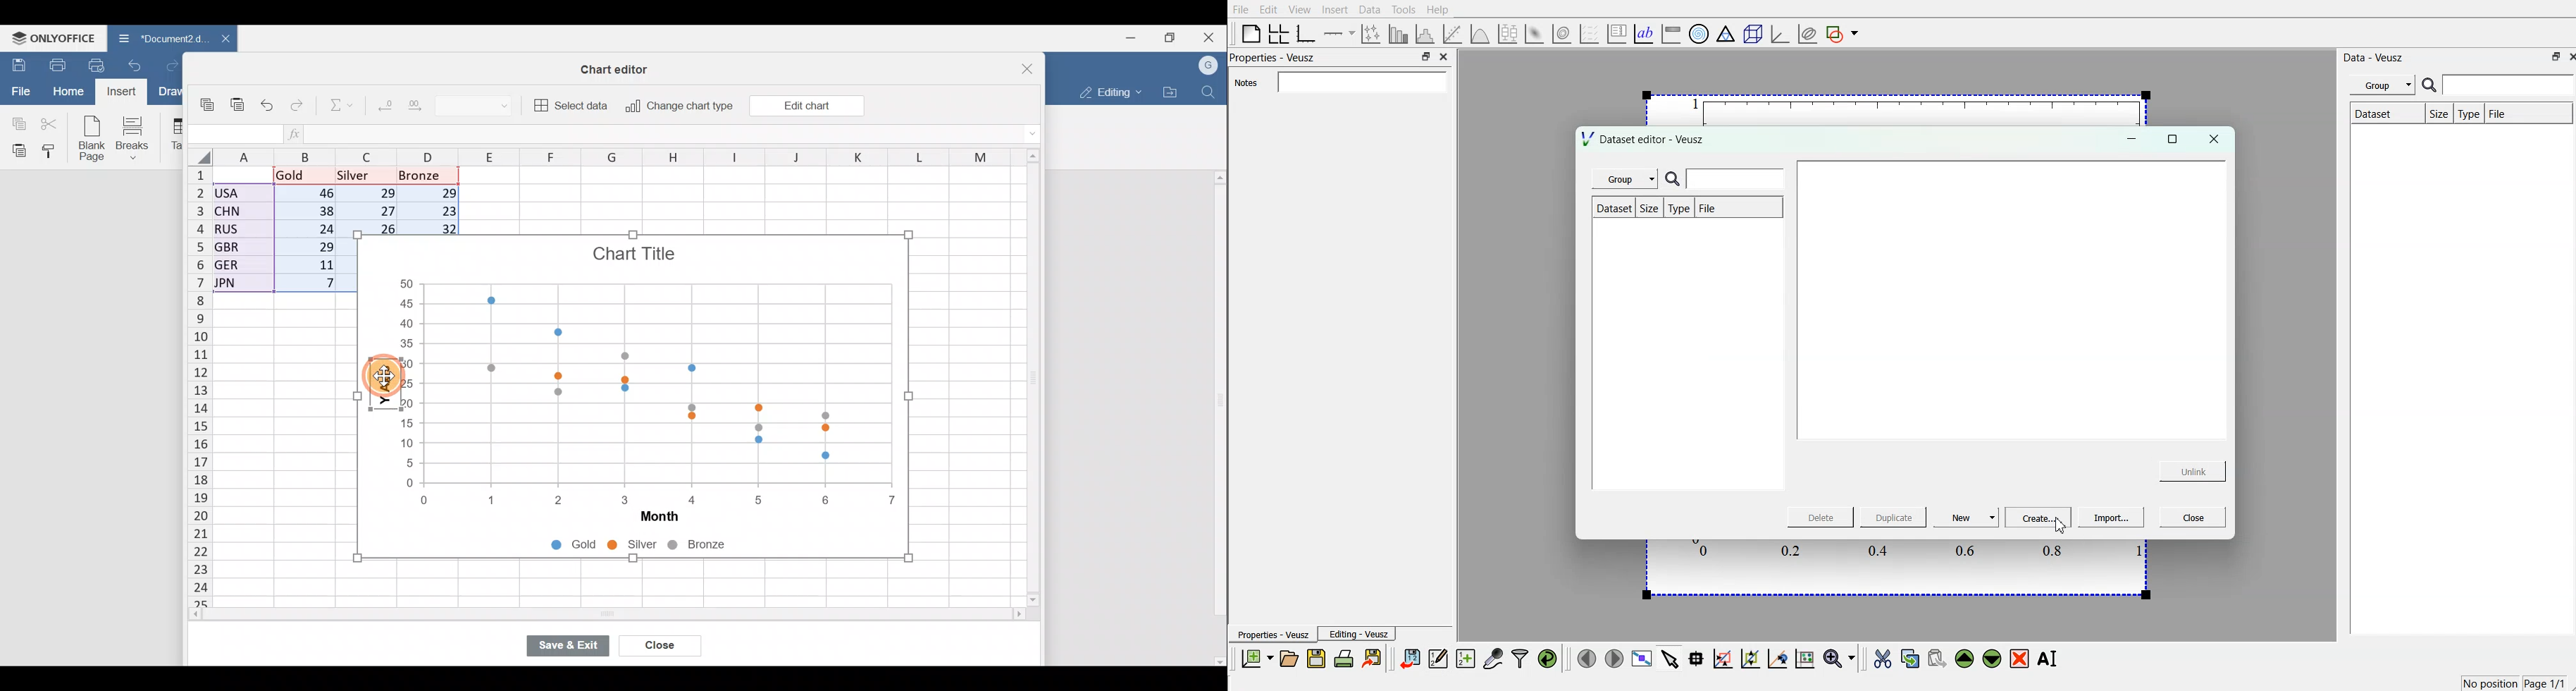 The image size is (2576, 700). I want to click on Minimize, so click(1128, 39).